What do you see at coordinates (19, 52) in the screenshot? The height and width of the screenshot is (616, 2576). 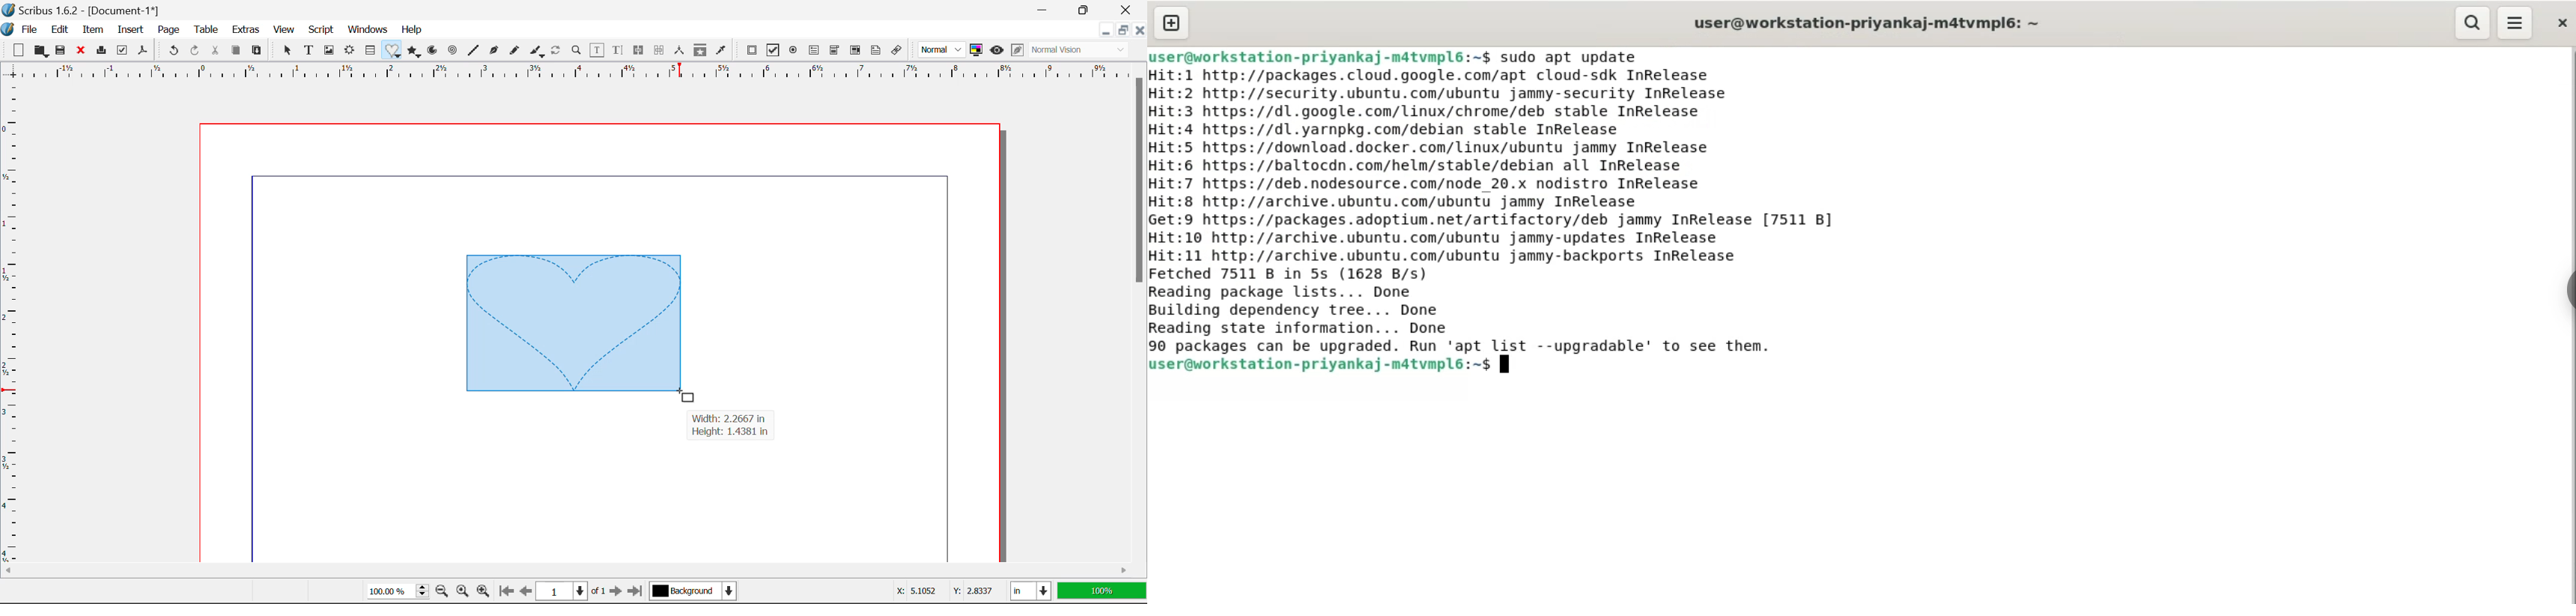 I see `New` at bounding box center [19, 52].